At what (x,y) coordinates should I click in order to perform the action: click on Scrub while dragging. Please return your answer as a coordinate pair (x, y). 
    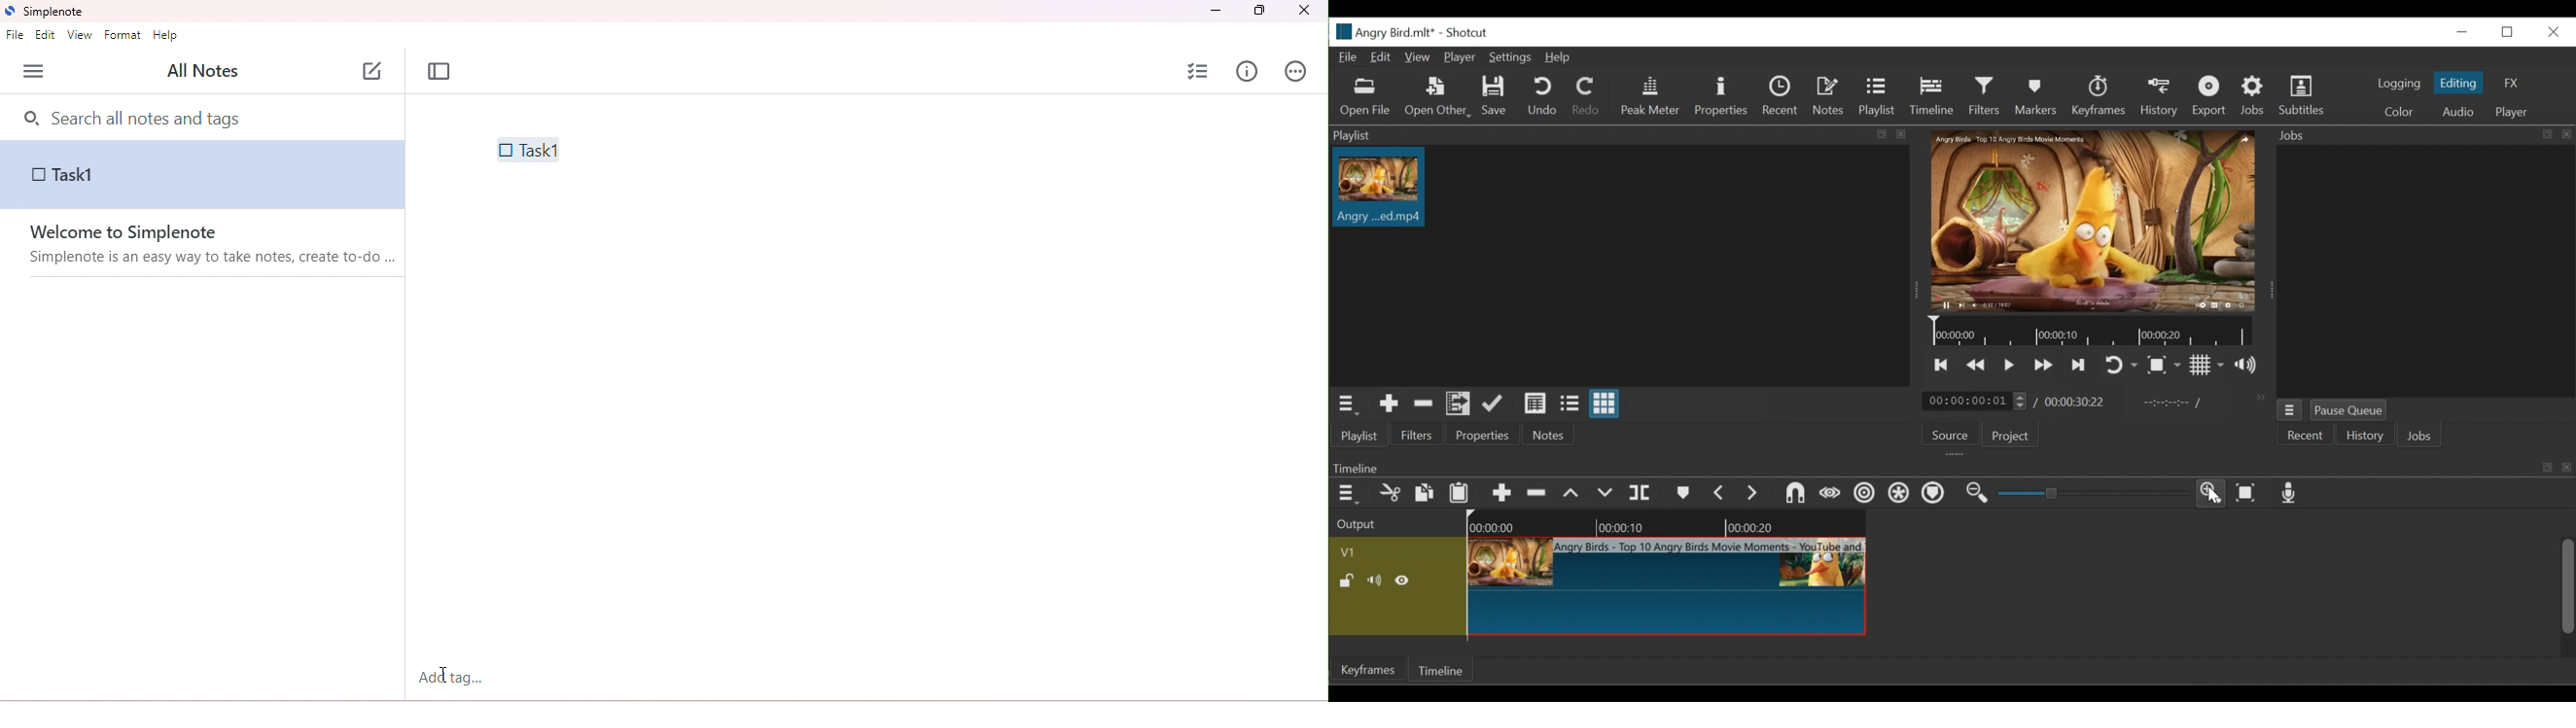
    Looking at the image, I should click on (1831, 494).